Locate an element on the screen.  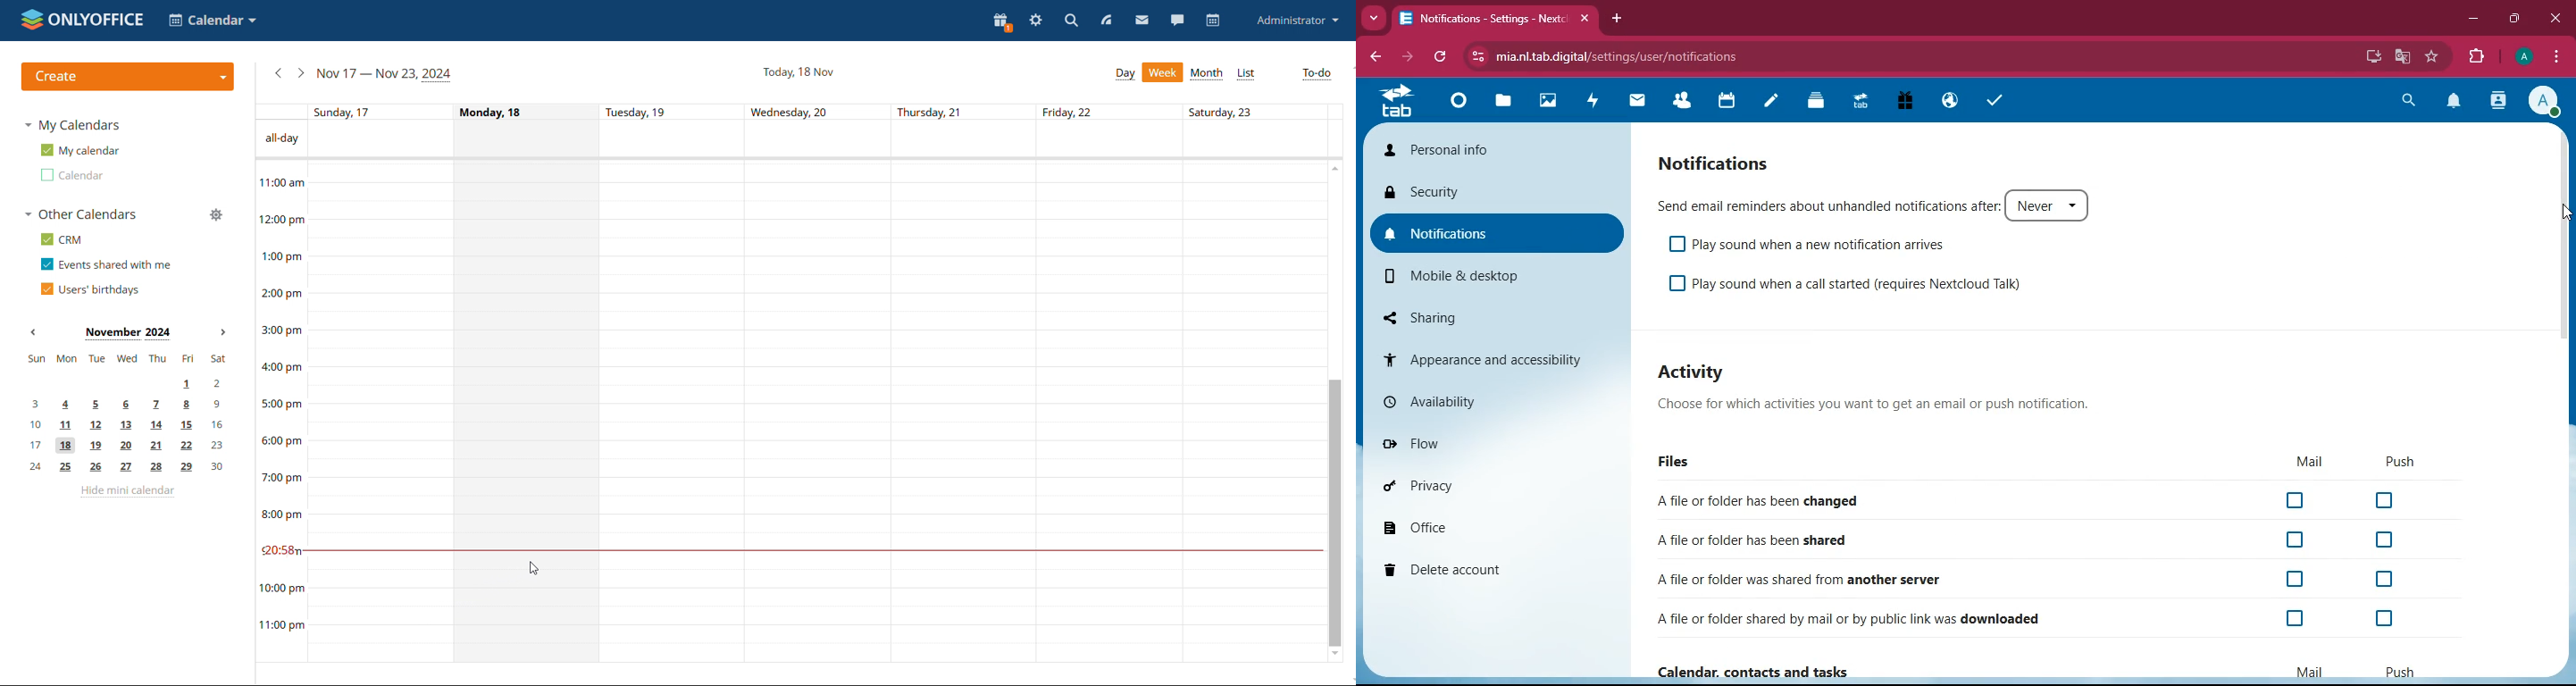
day view is located at coordinates (1126, 73).